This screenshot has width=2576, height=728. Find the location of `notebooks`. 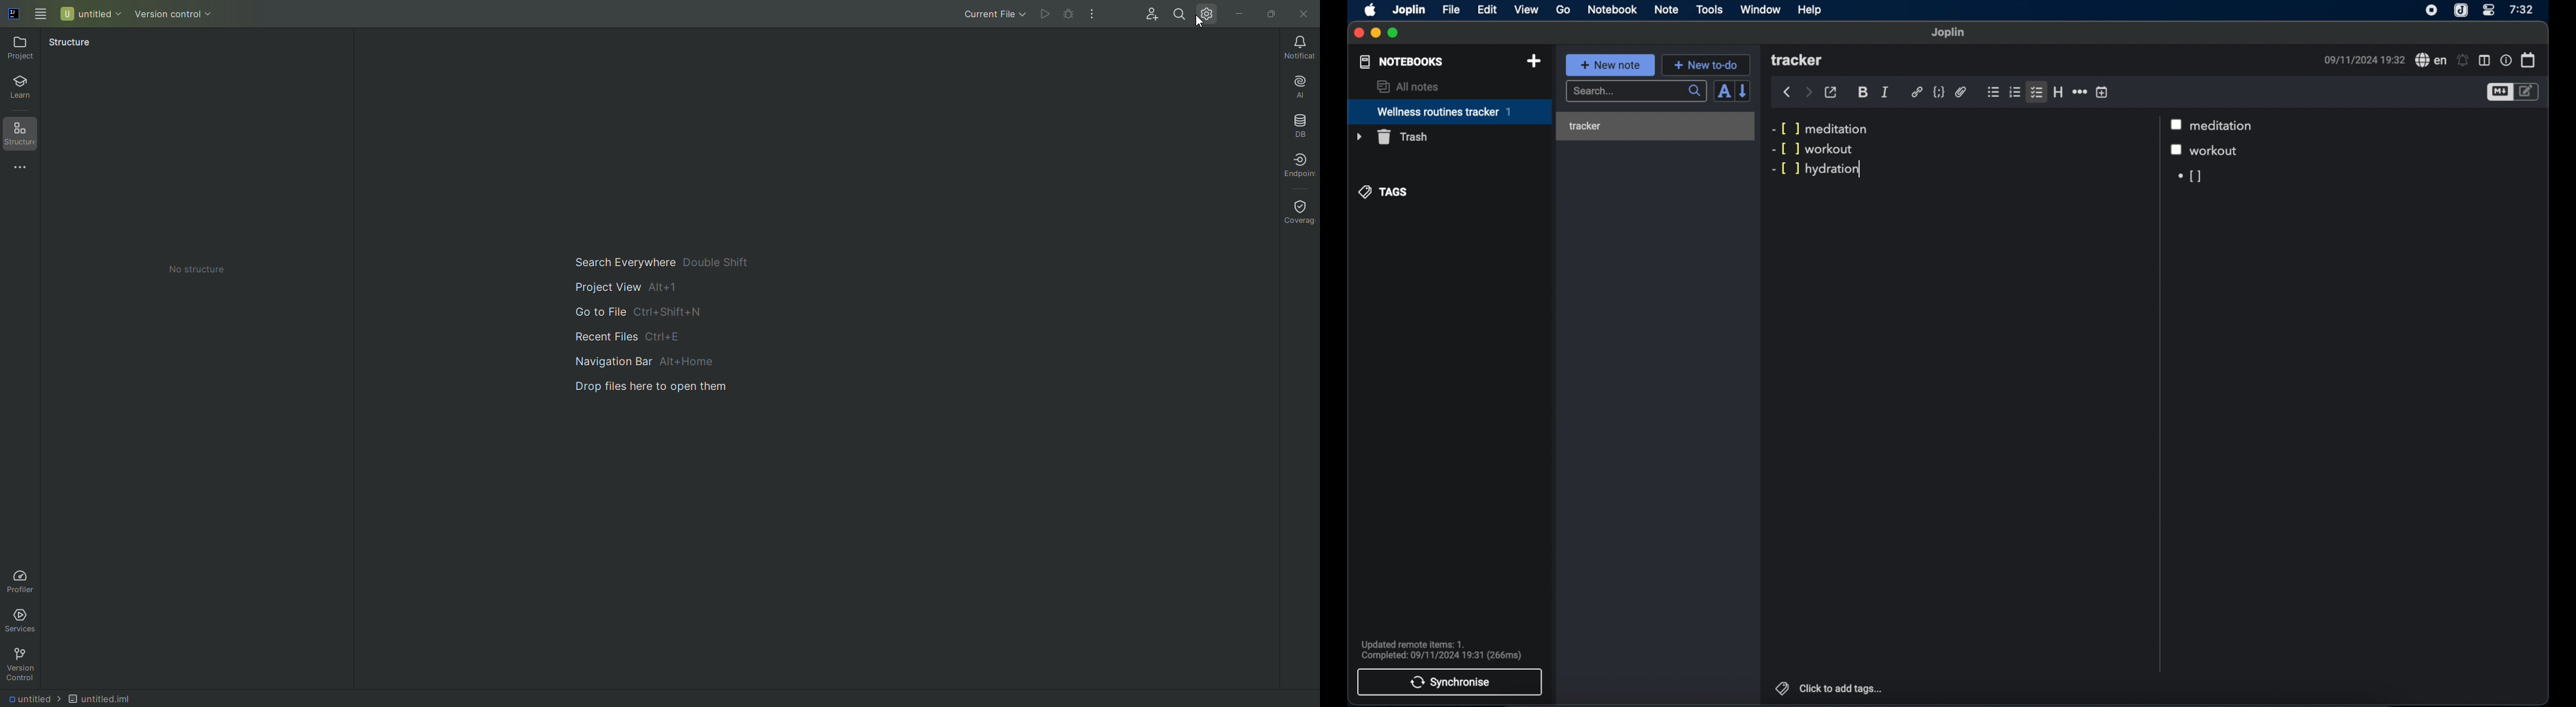

notebooks is located at coordinates (1402, 62).